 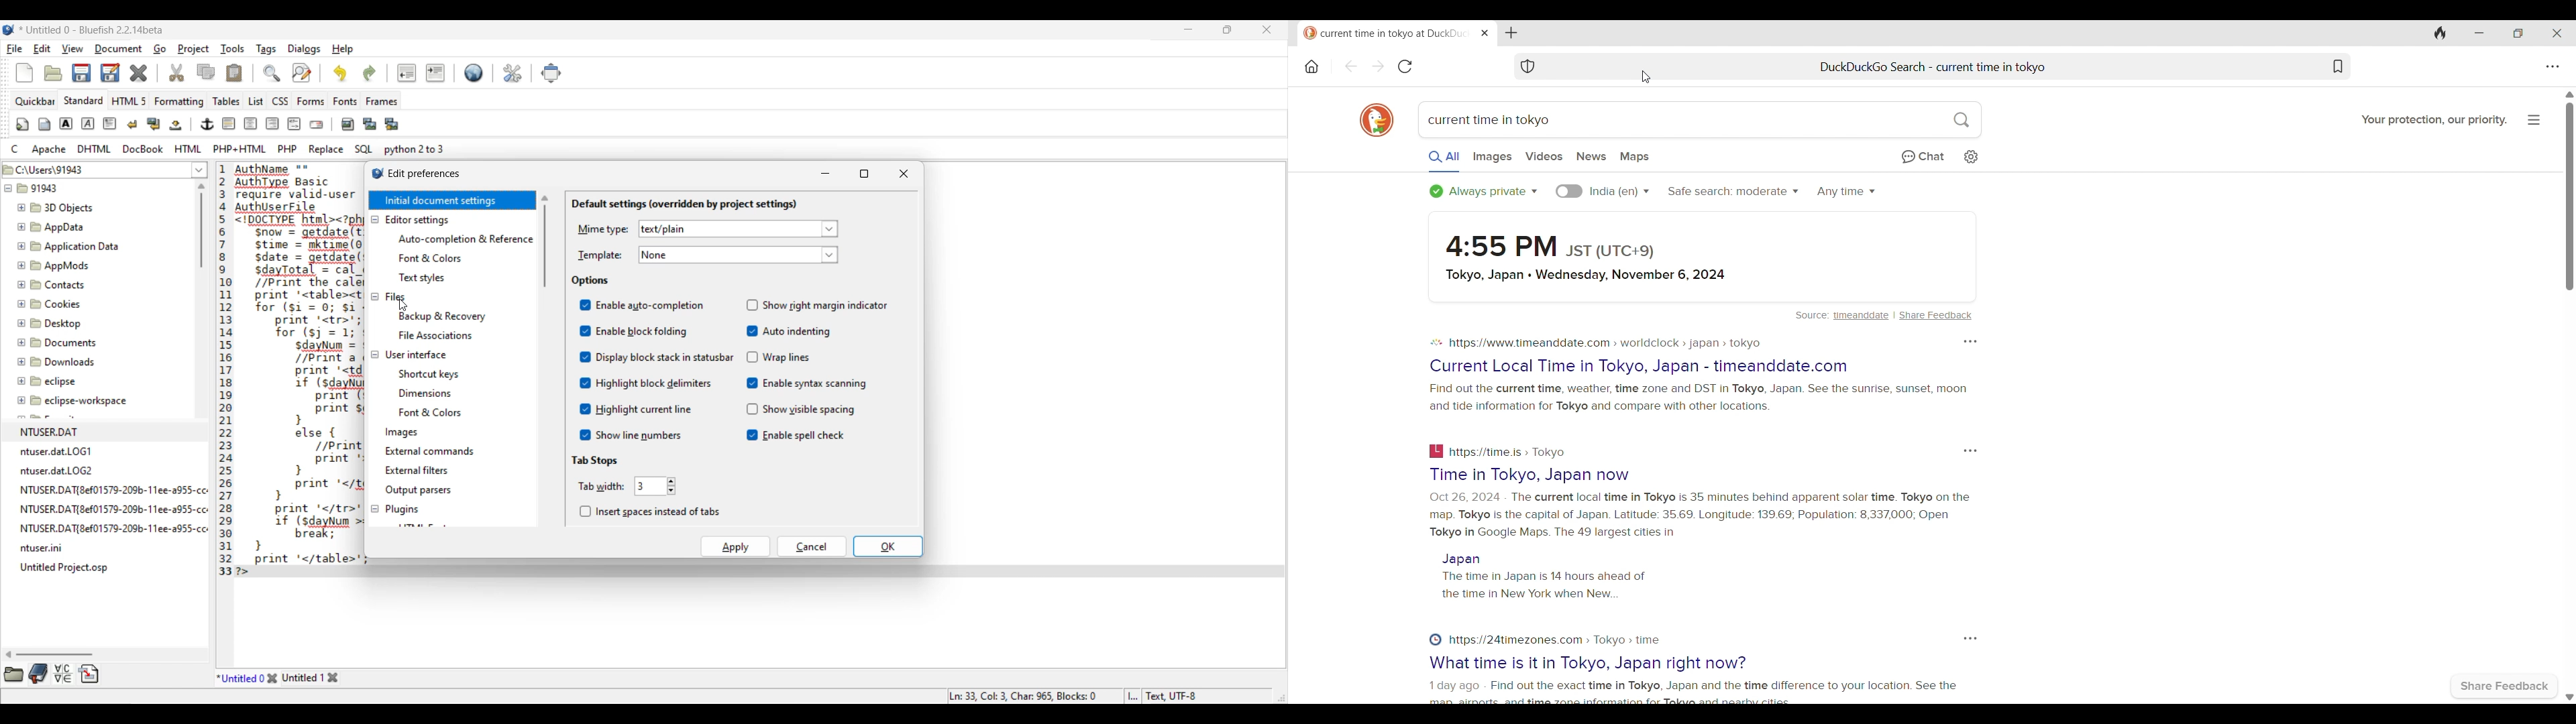 I want to click on Files setting options, so click(x=466, y=325).